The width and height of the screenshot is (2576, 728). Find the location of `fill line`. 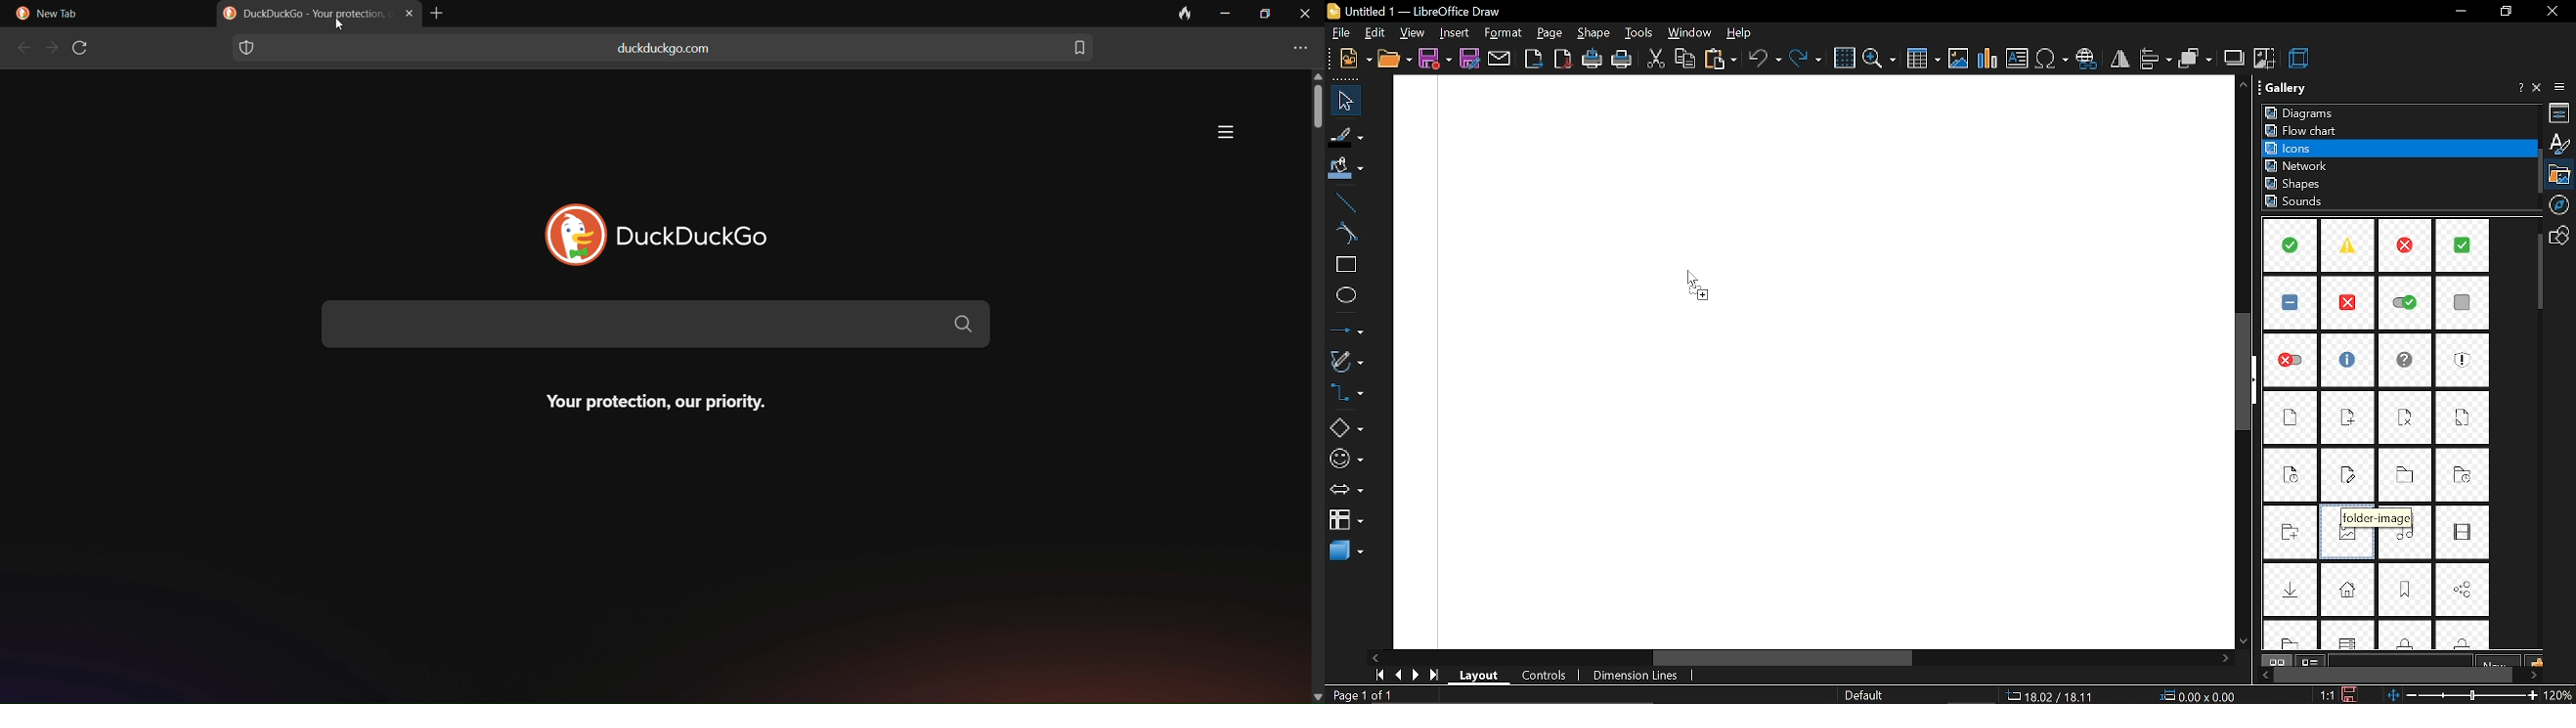

fill line is located at coordinates (1344, 134).